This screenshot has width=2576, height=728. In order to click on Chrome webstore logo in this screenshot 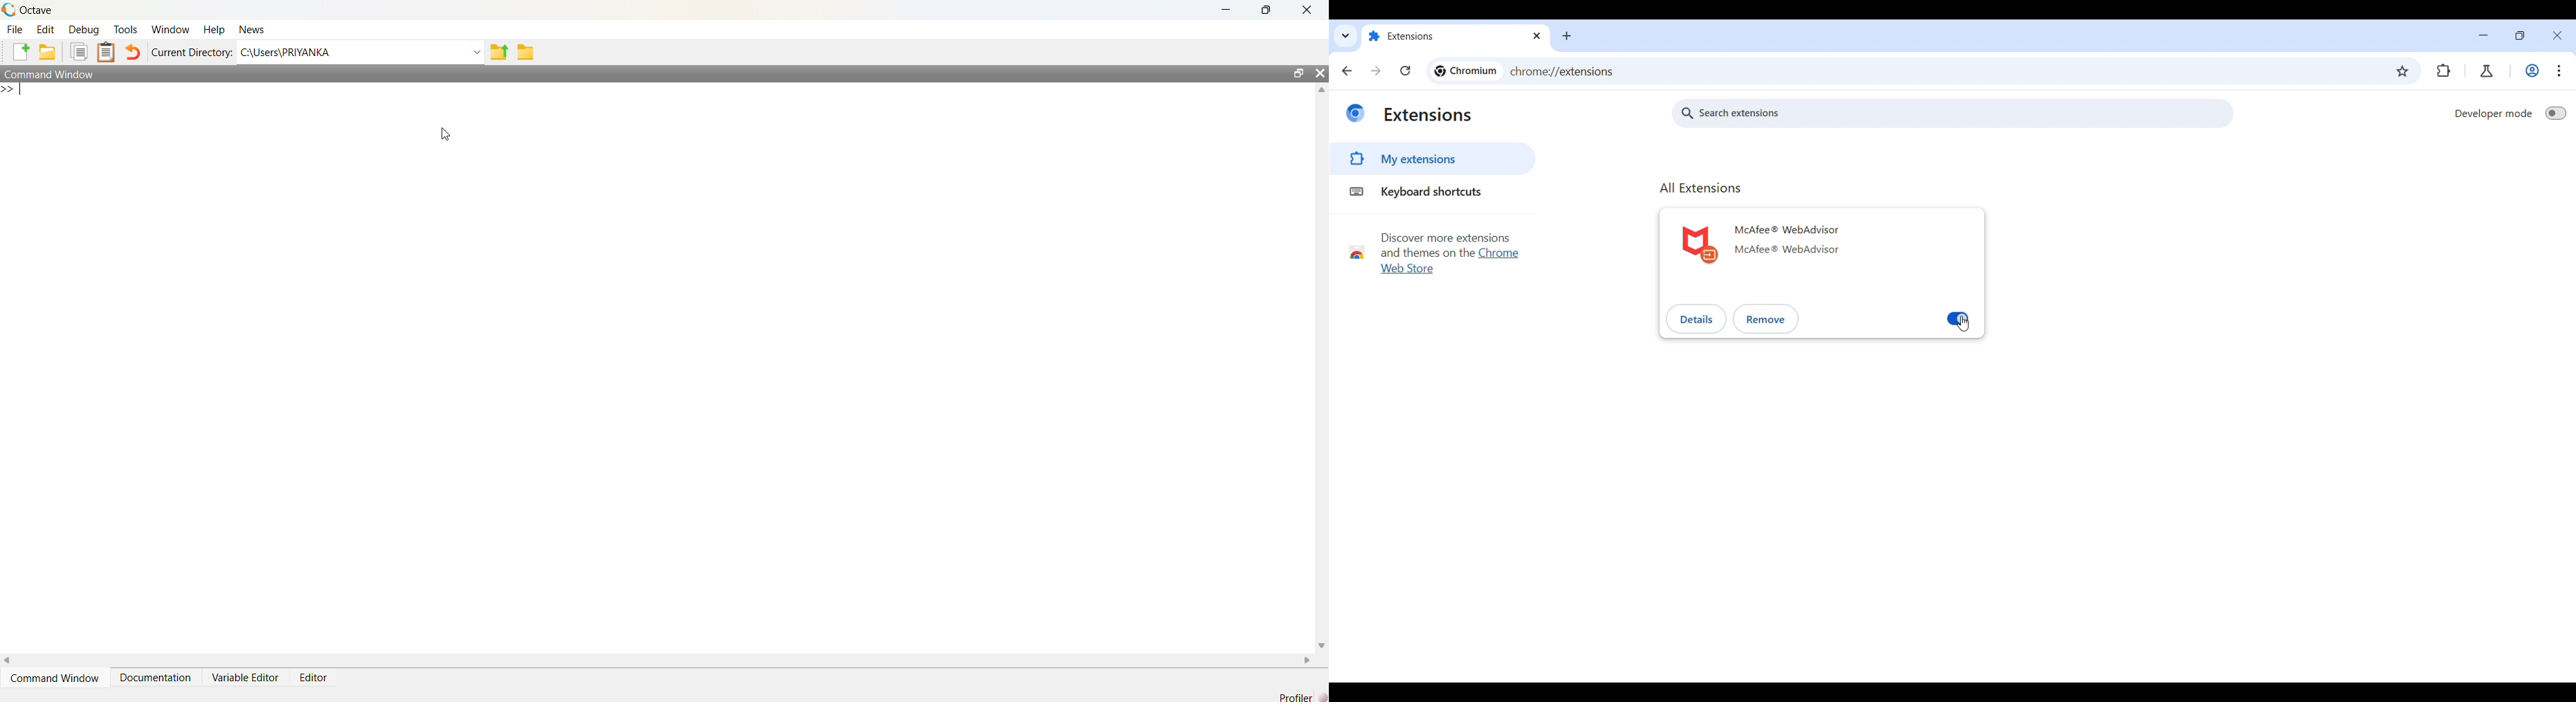, I will do `click(1356, 252)`.